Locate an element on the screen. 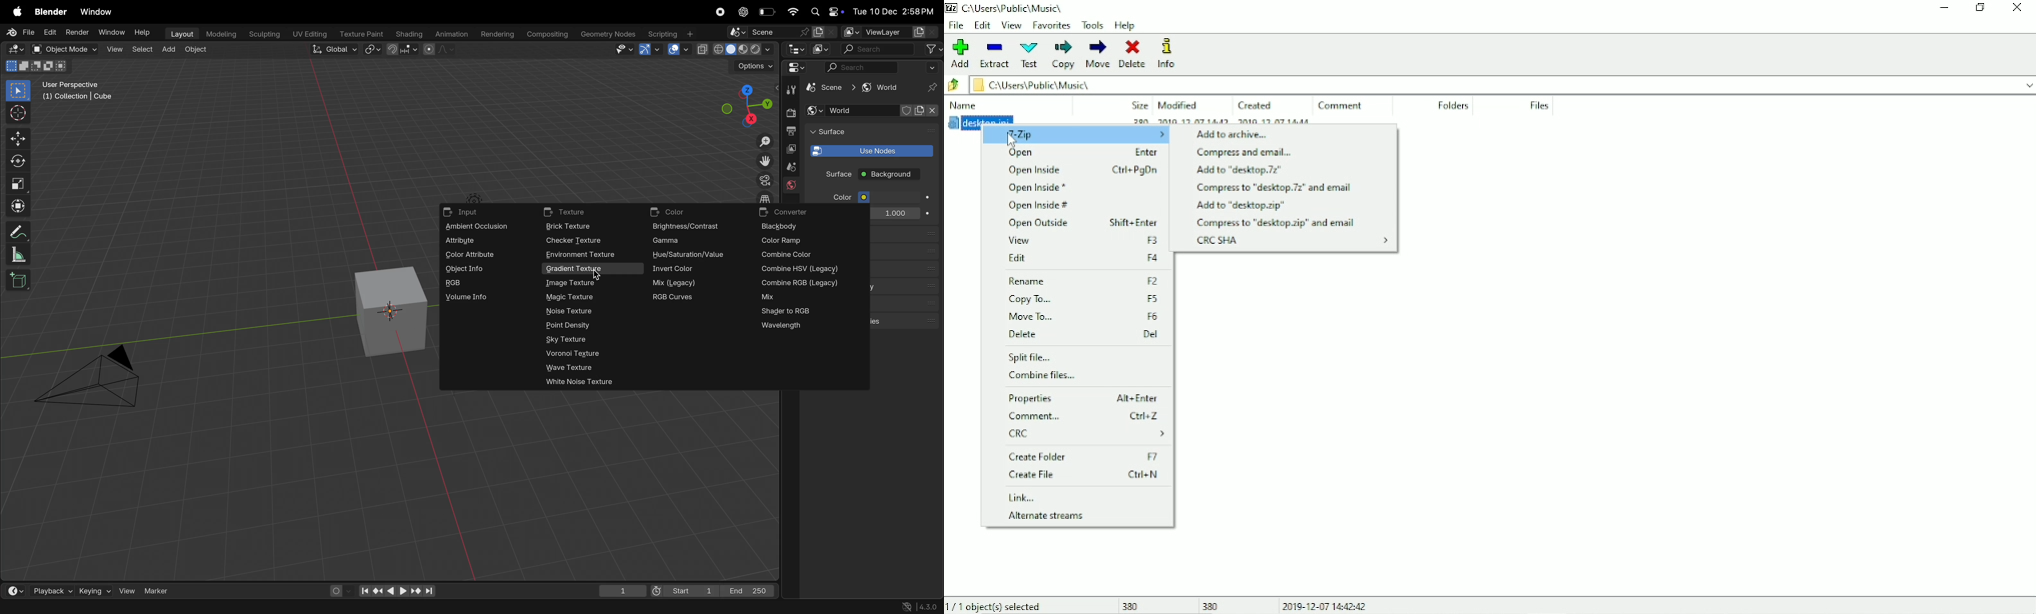 The image size is (2044, 616). texture paint is located at coordinates (359, 34).